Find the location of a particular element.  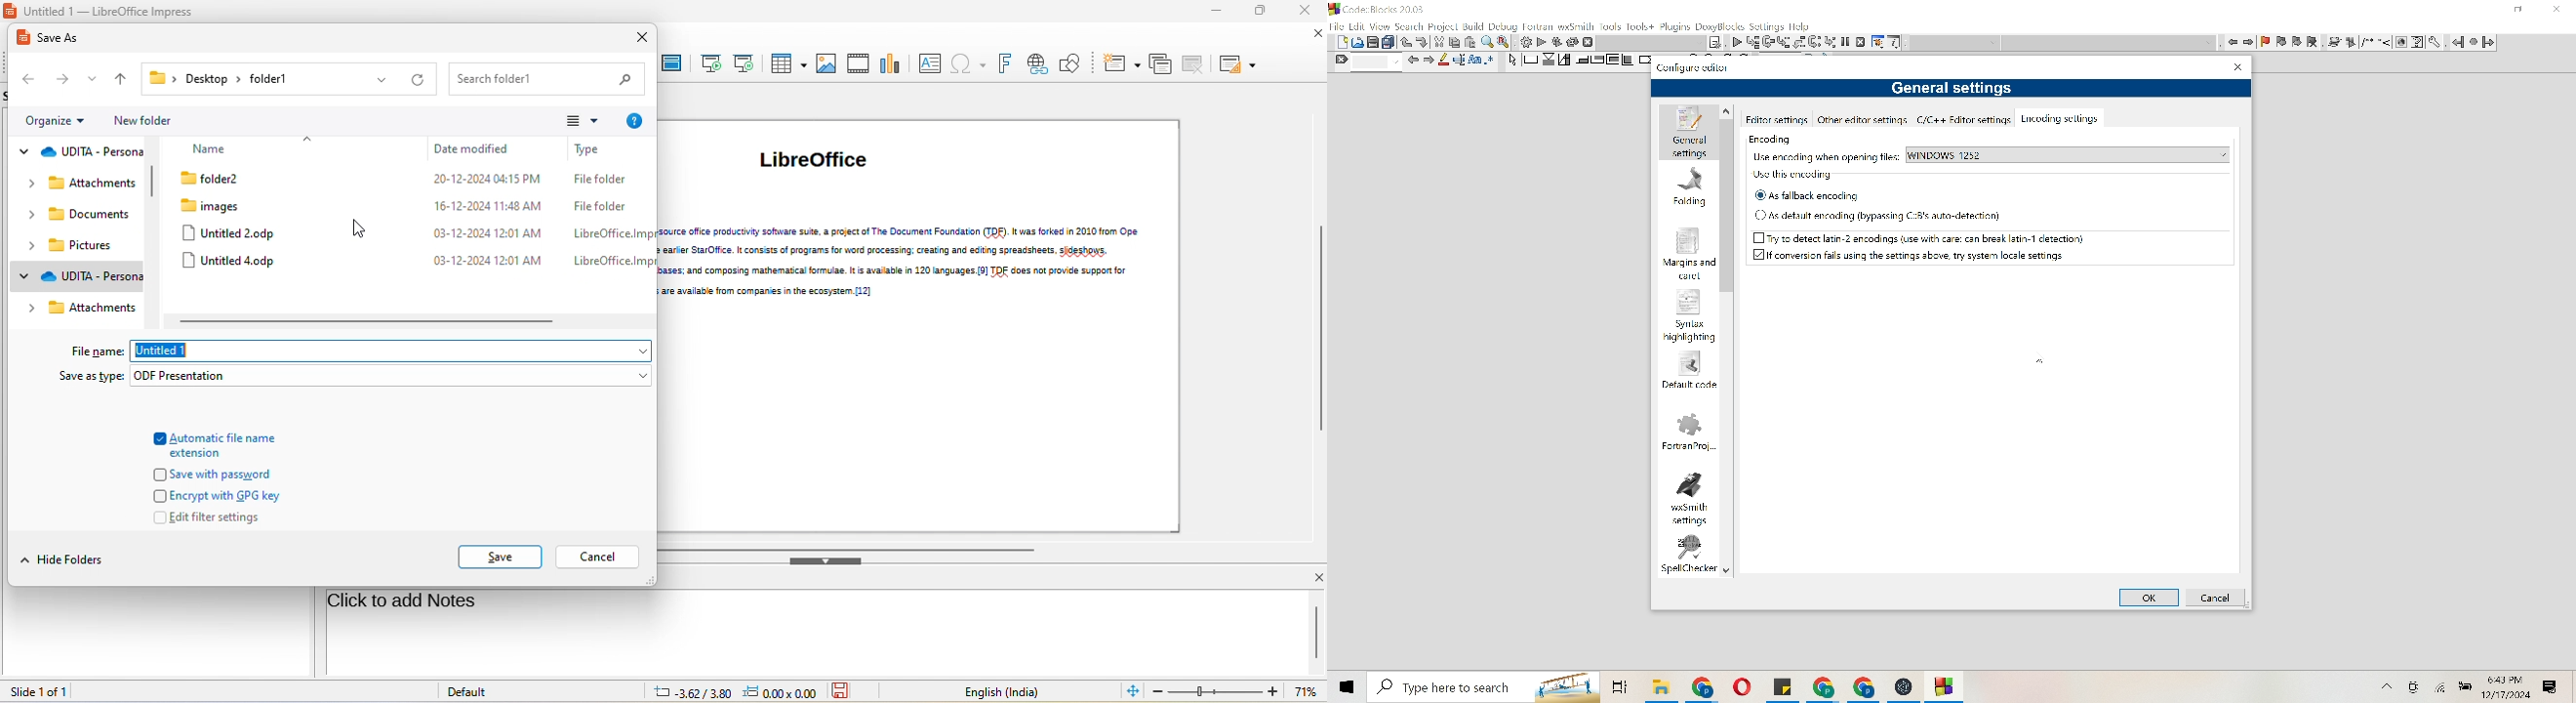

LibreOffice.Img is located at coordinates (605, 234).